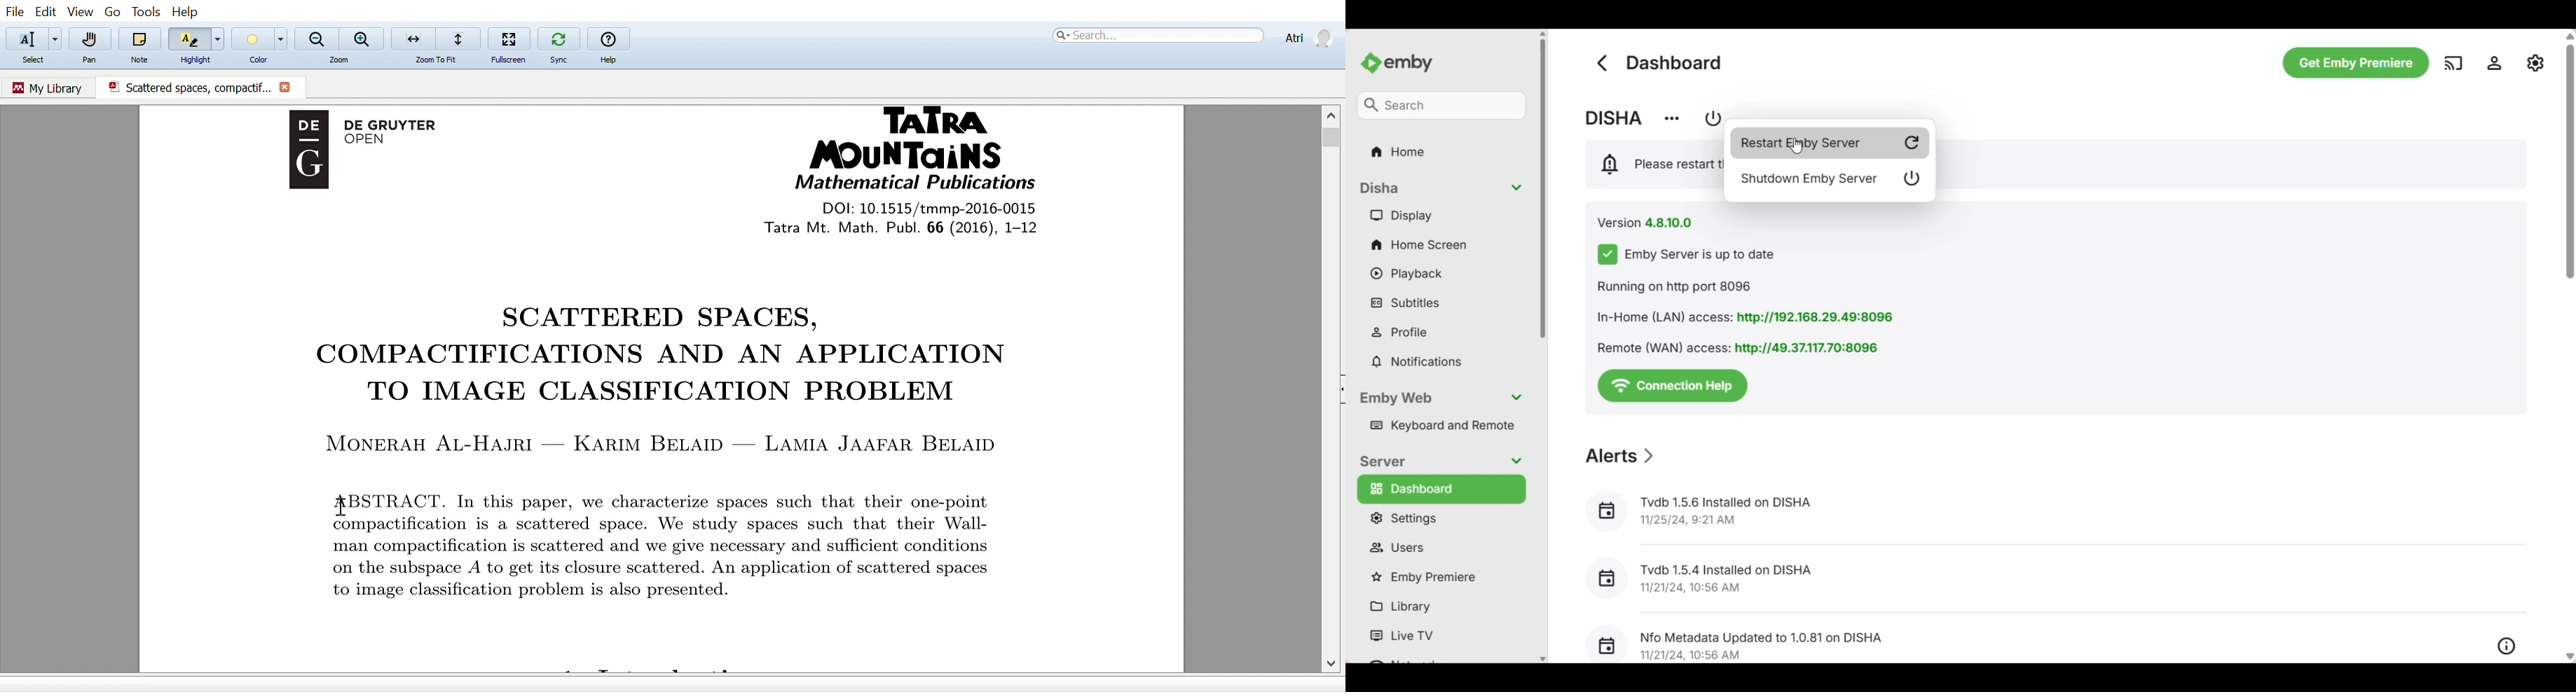 This screenshot has width=2576, height=700. I want to click on De Gruyter OPEN, so click(404, 135).